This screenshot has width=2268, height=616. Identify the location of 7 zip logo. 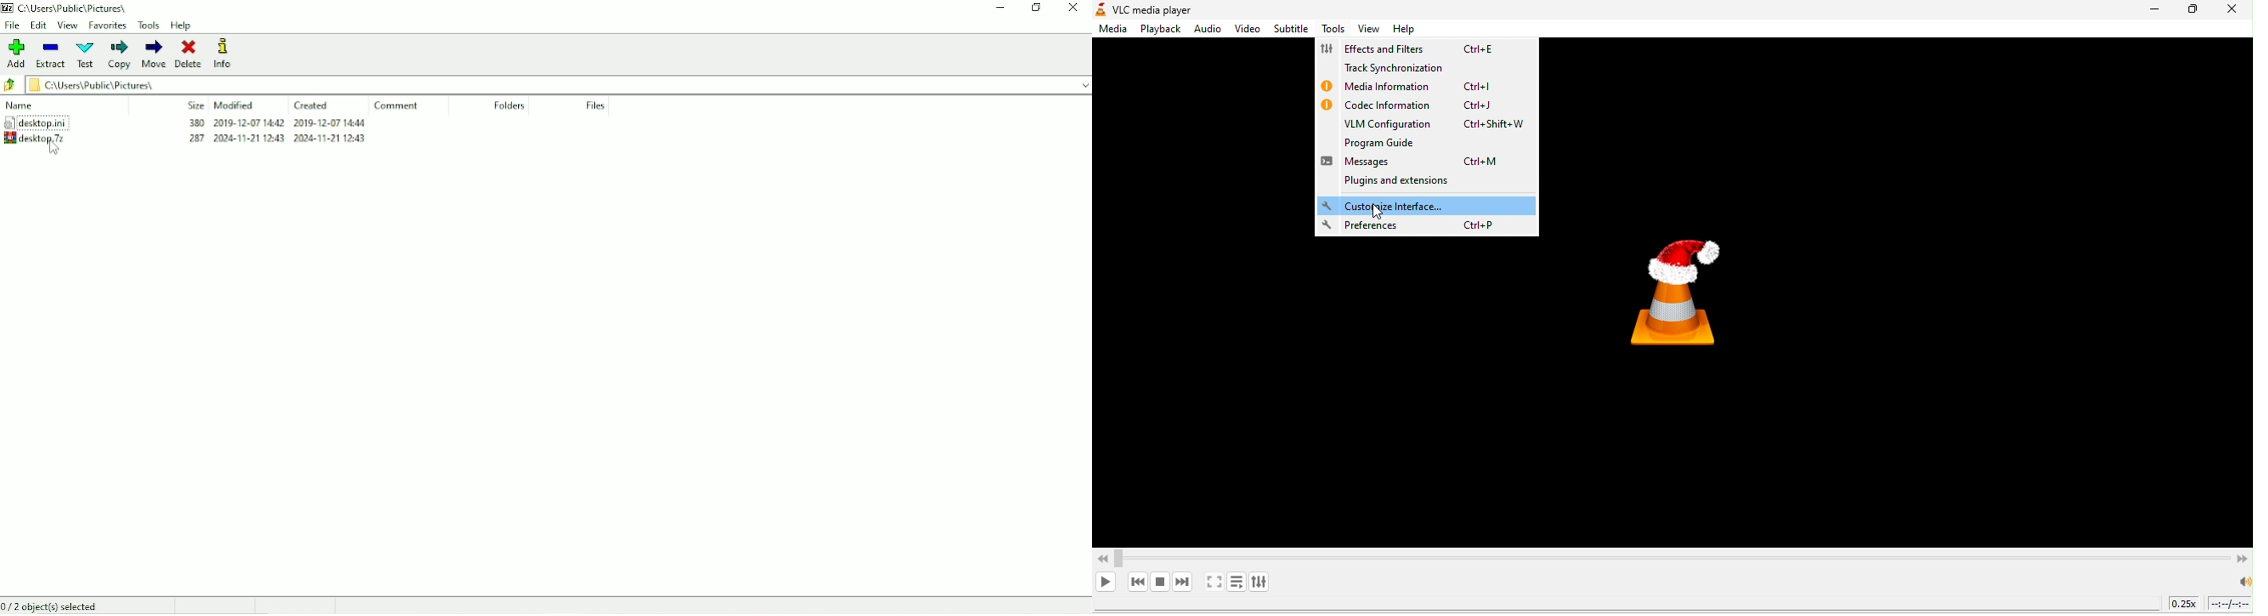
(8, 7).